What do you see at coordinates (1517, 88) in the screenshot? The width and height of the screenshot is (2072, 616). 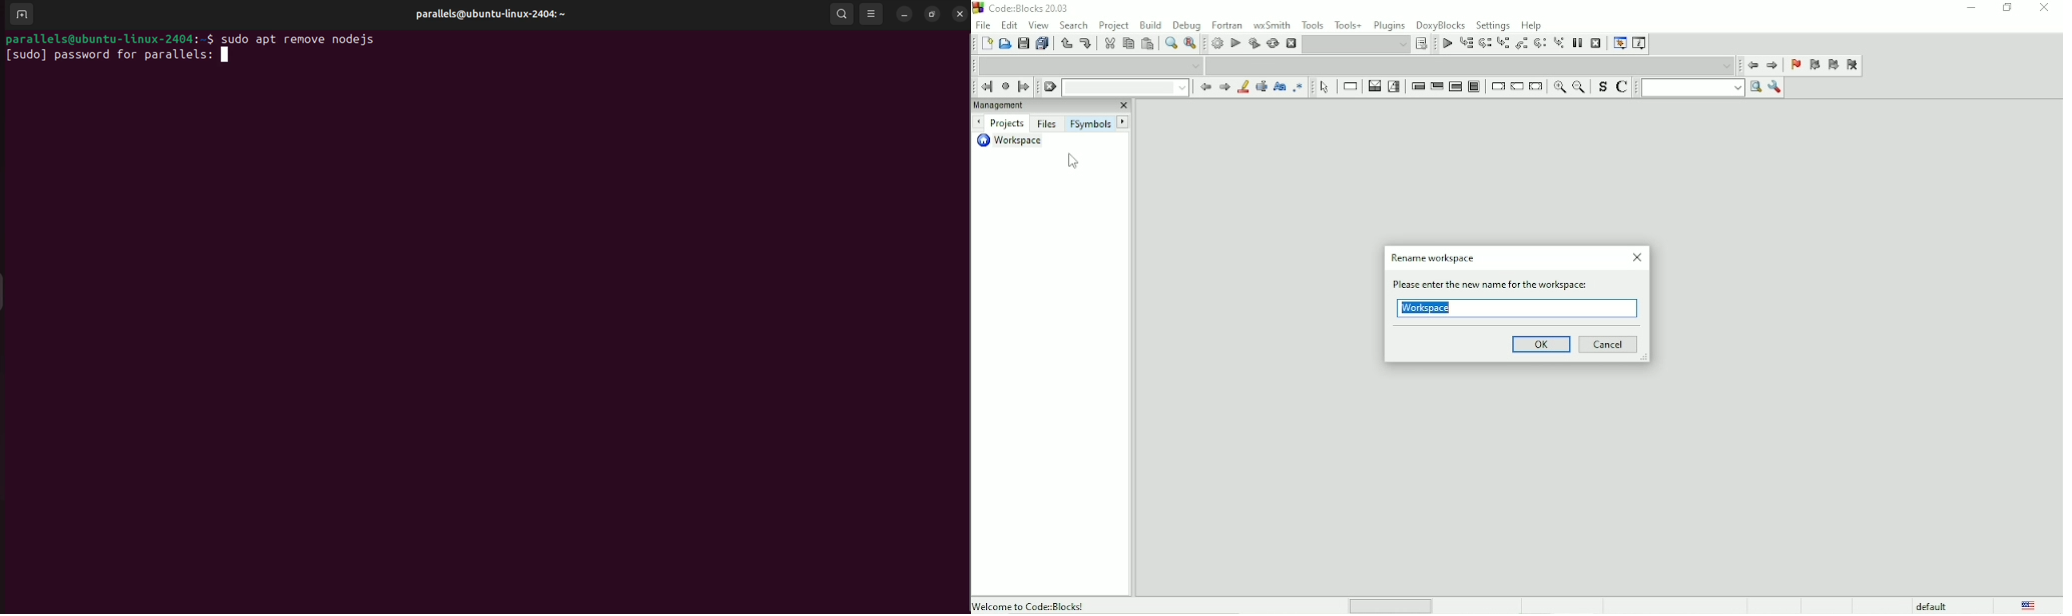 I see `Continue instruction` at bounding box center [1517, 88].